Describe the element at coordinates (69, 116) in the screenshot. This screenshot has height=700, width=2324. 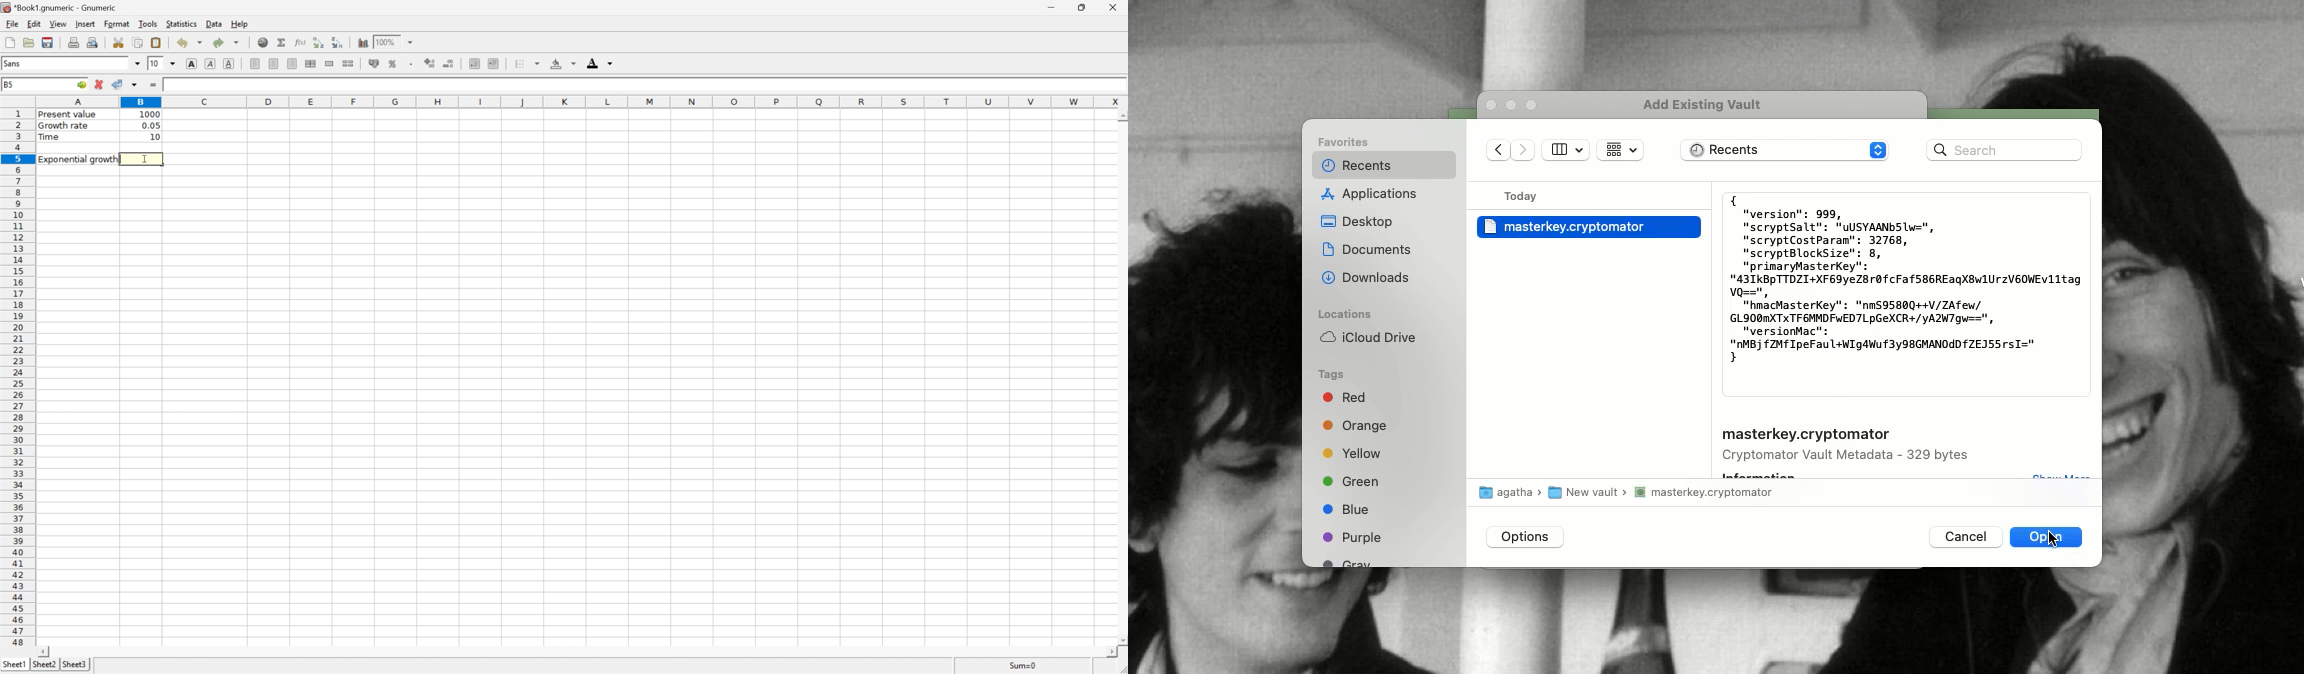
I see `Present value` at that location.